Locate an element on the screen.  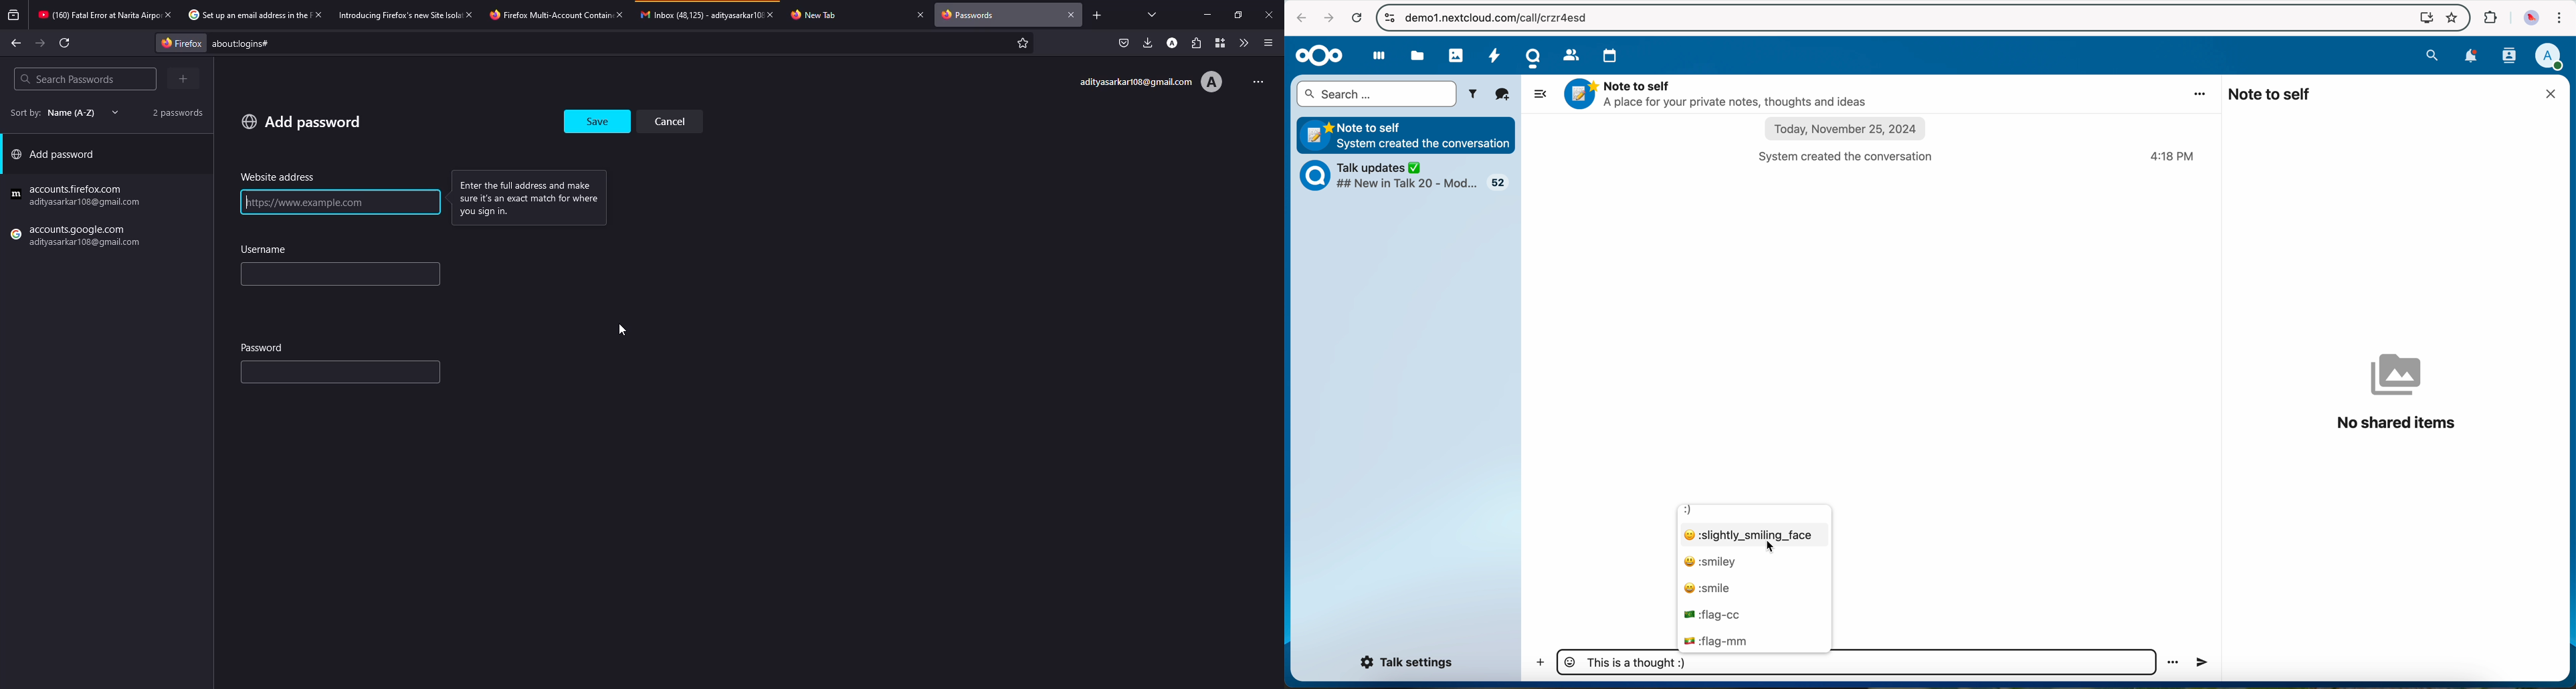
Nextcloud logo is located at coordinates (1318, 55).